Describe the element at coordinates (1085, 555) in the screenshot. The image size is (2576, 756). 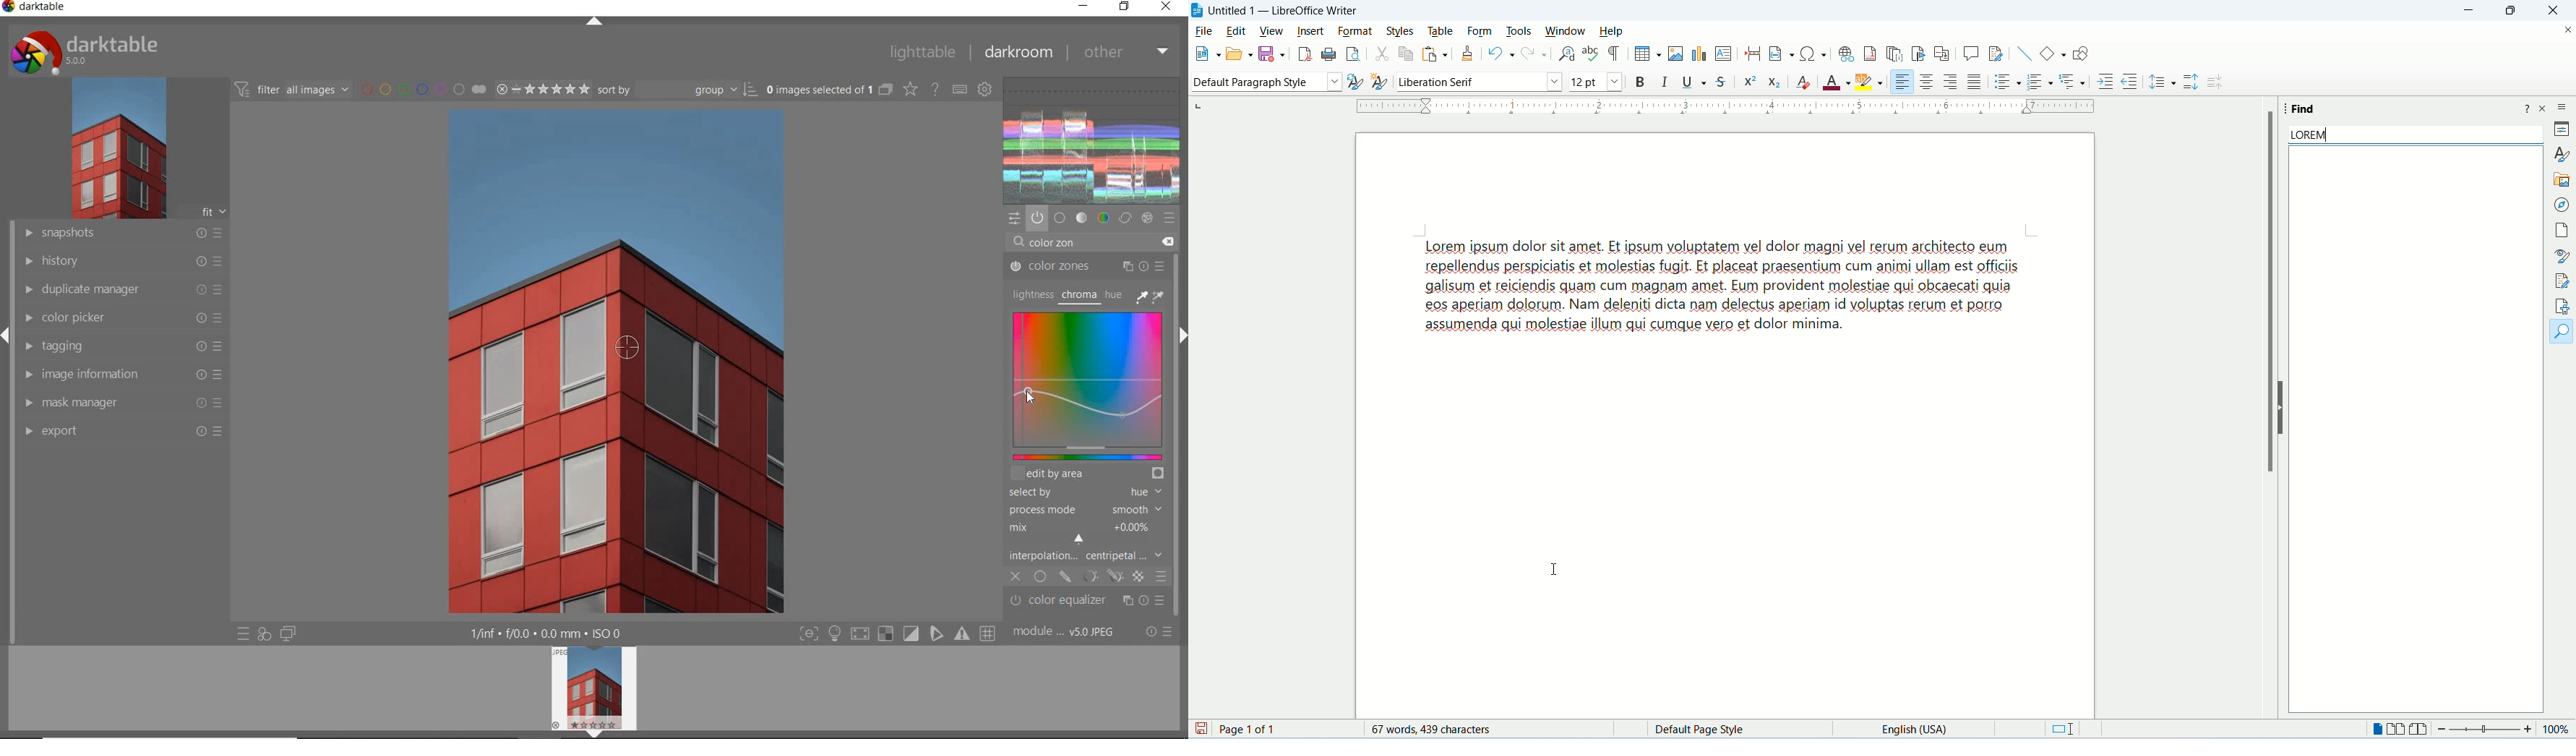
I see `INTERPOLATION` at that location.